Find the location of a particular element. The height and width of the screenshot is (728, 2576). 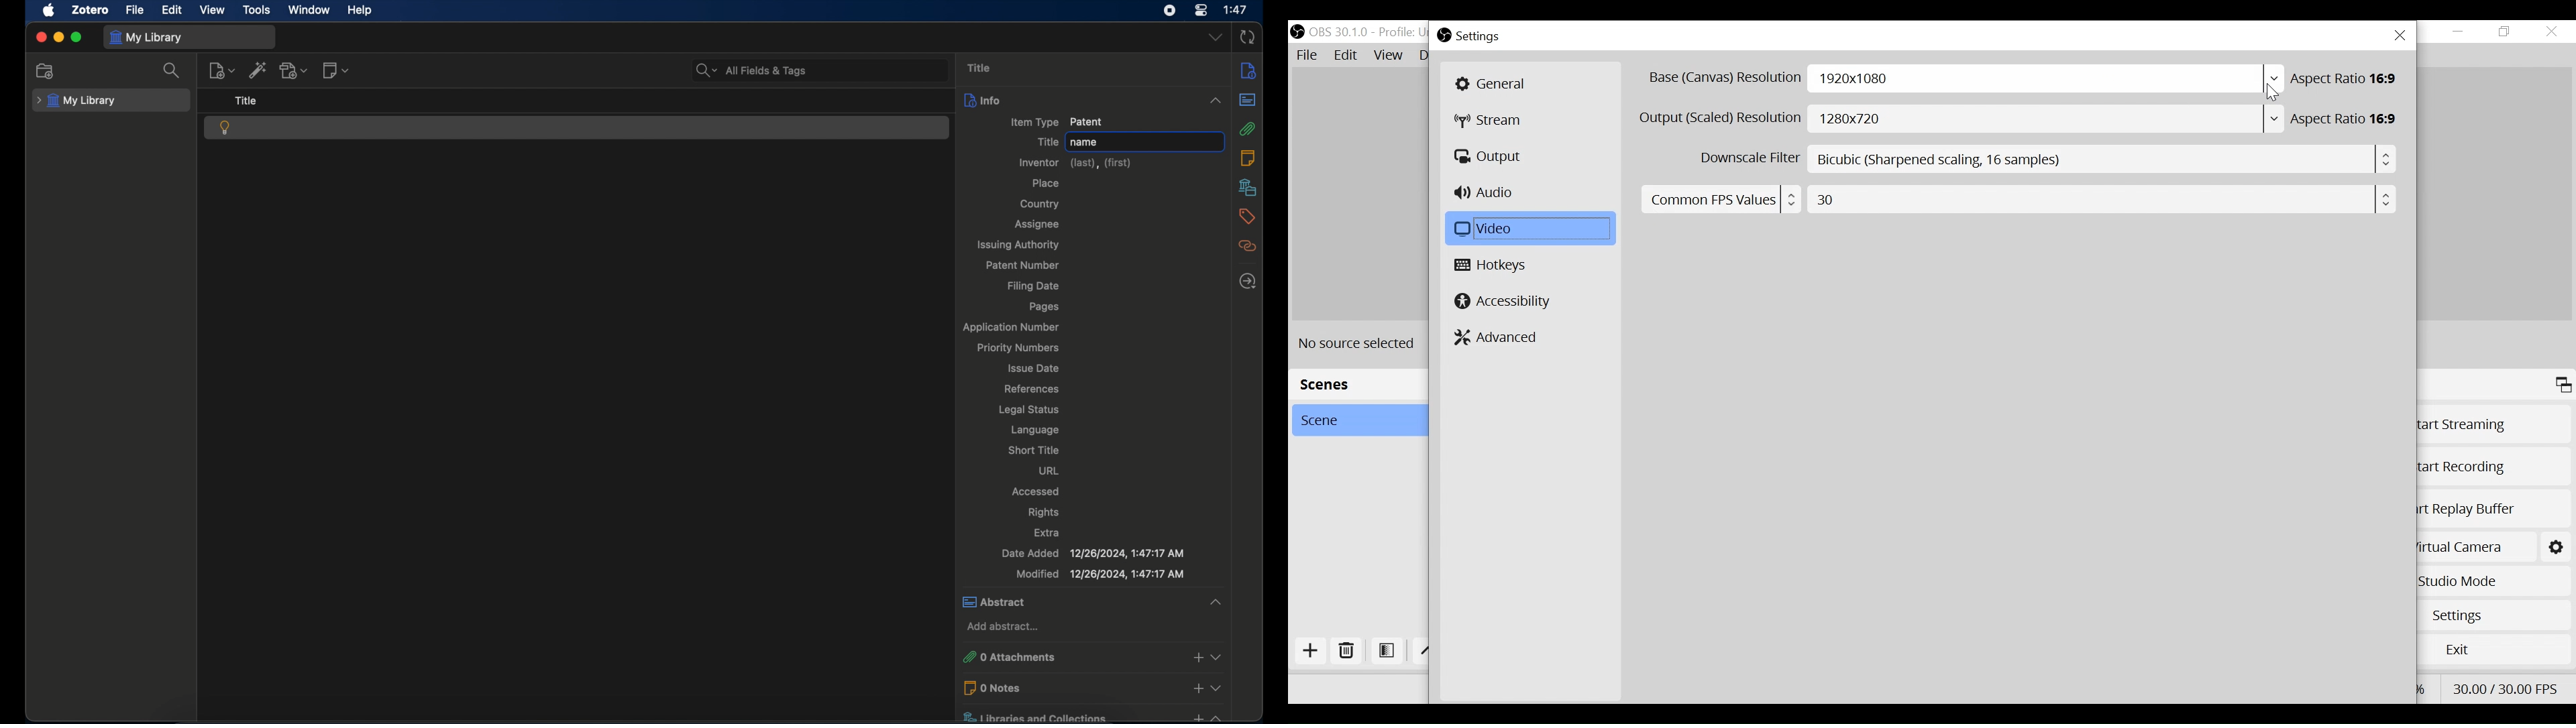

title is located at coordinates (247, 101).